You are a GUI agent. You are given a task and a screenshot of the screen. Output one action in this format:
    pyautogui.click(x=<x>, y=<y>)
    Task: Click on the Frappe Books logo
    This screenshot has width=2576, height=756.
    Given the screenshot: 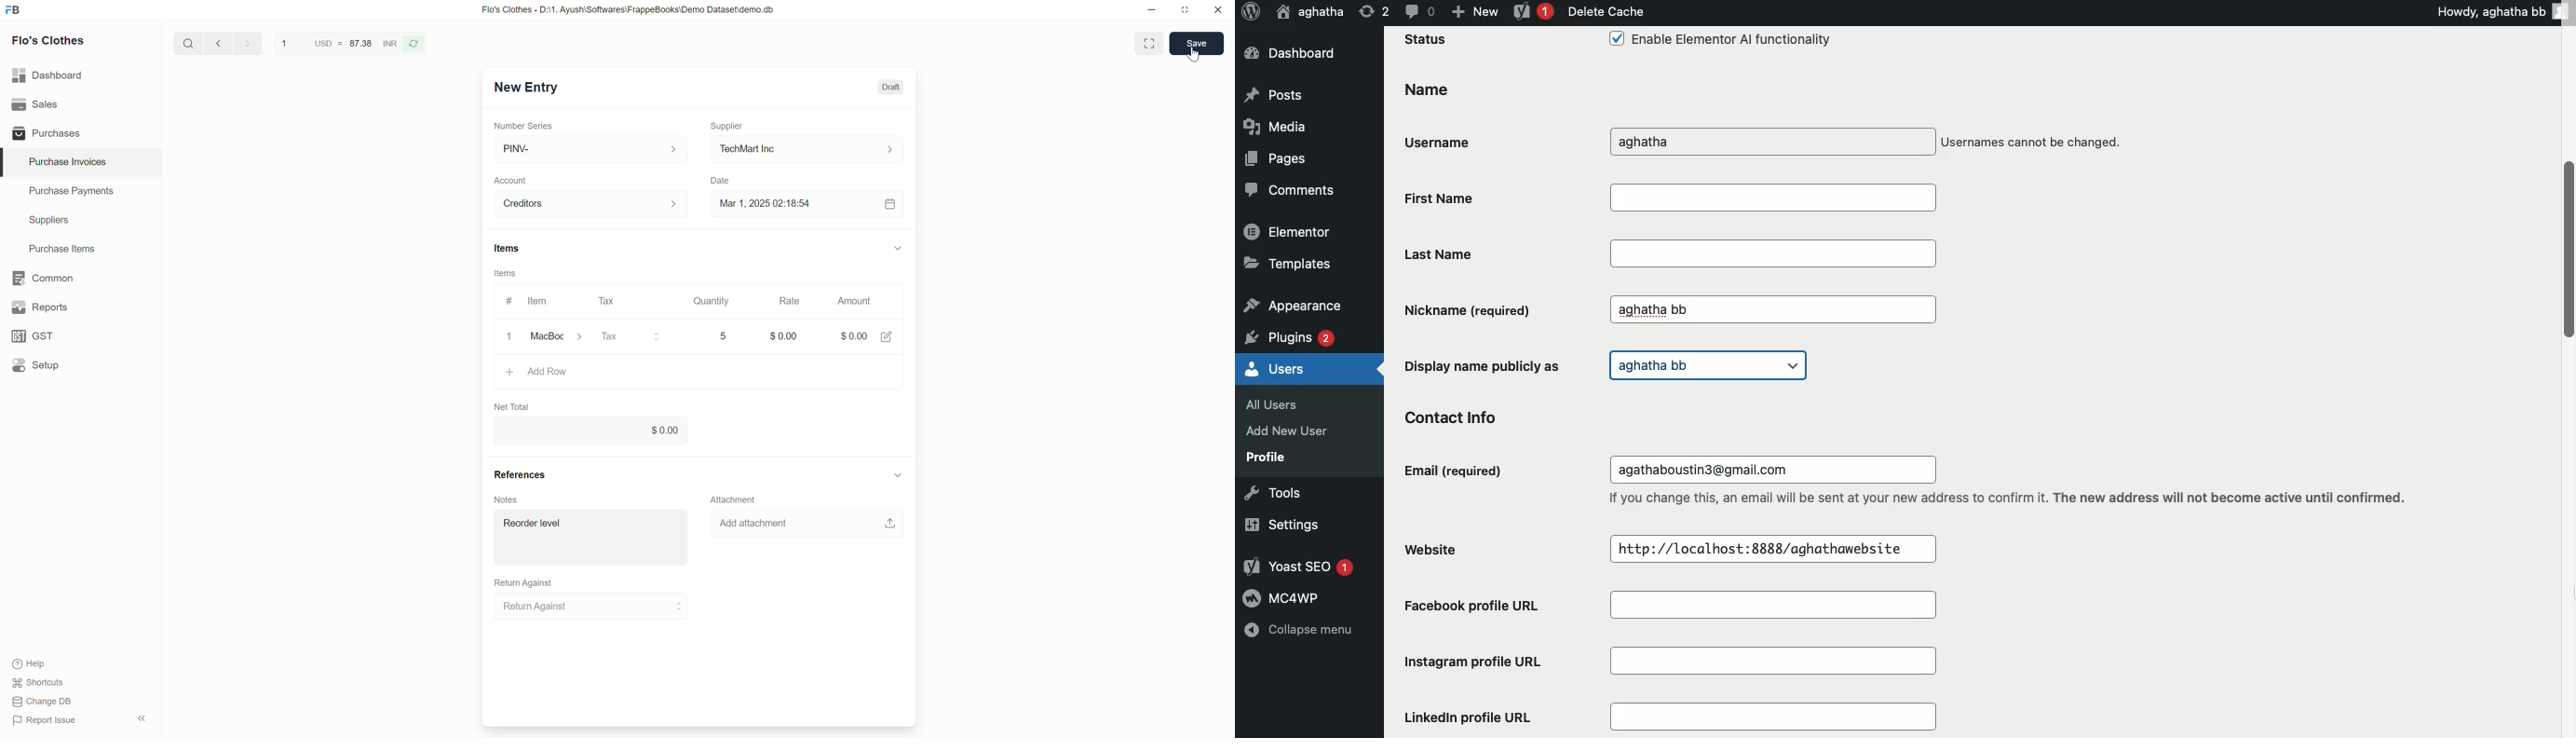 What is the action you would take?
    pyautogui.click(x=13, y=10)
    